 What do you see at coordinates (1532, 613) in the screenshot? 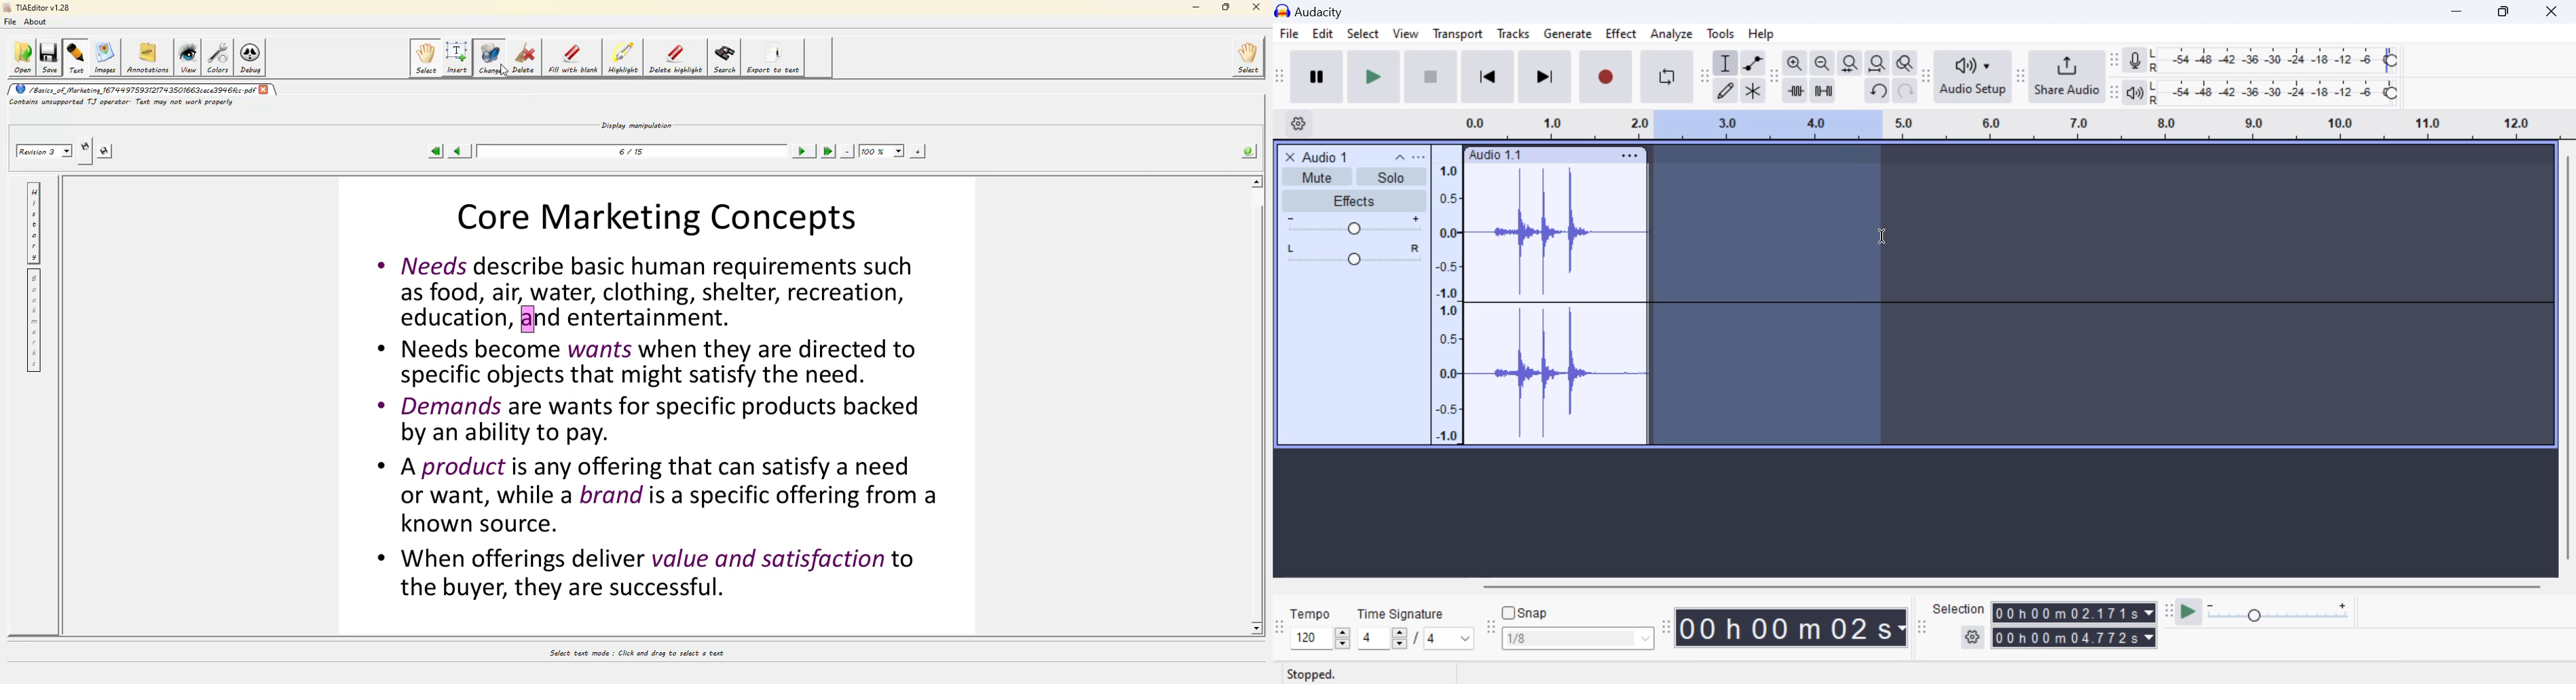
I see `snap toggle` at bounding box center [1532, 613].